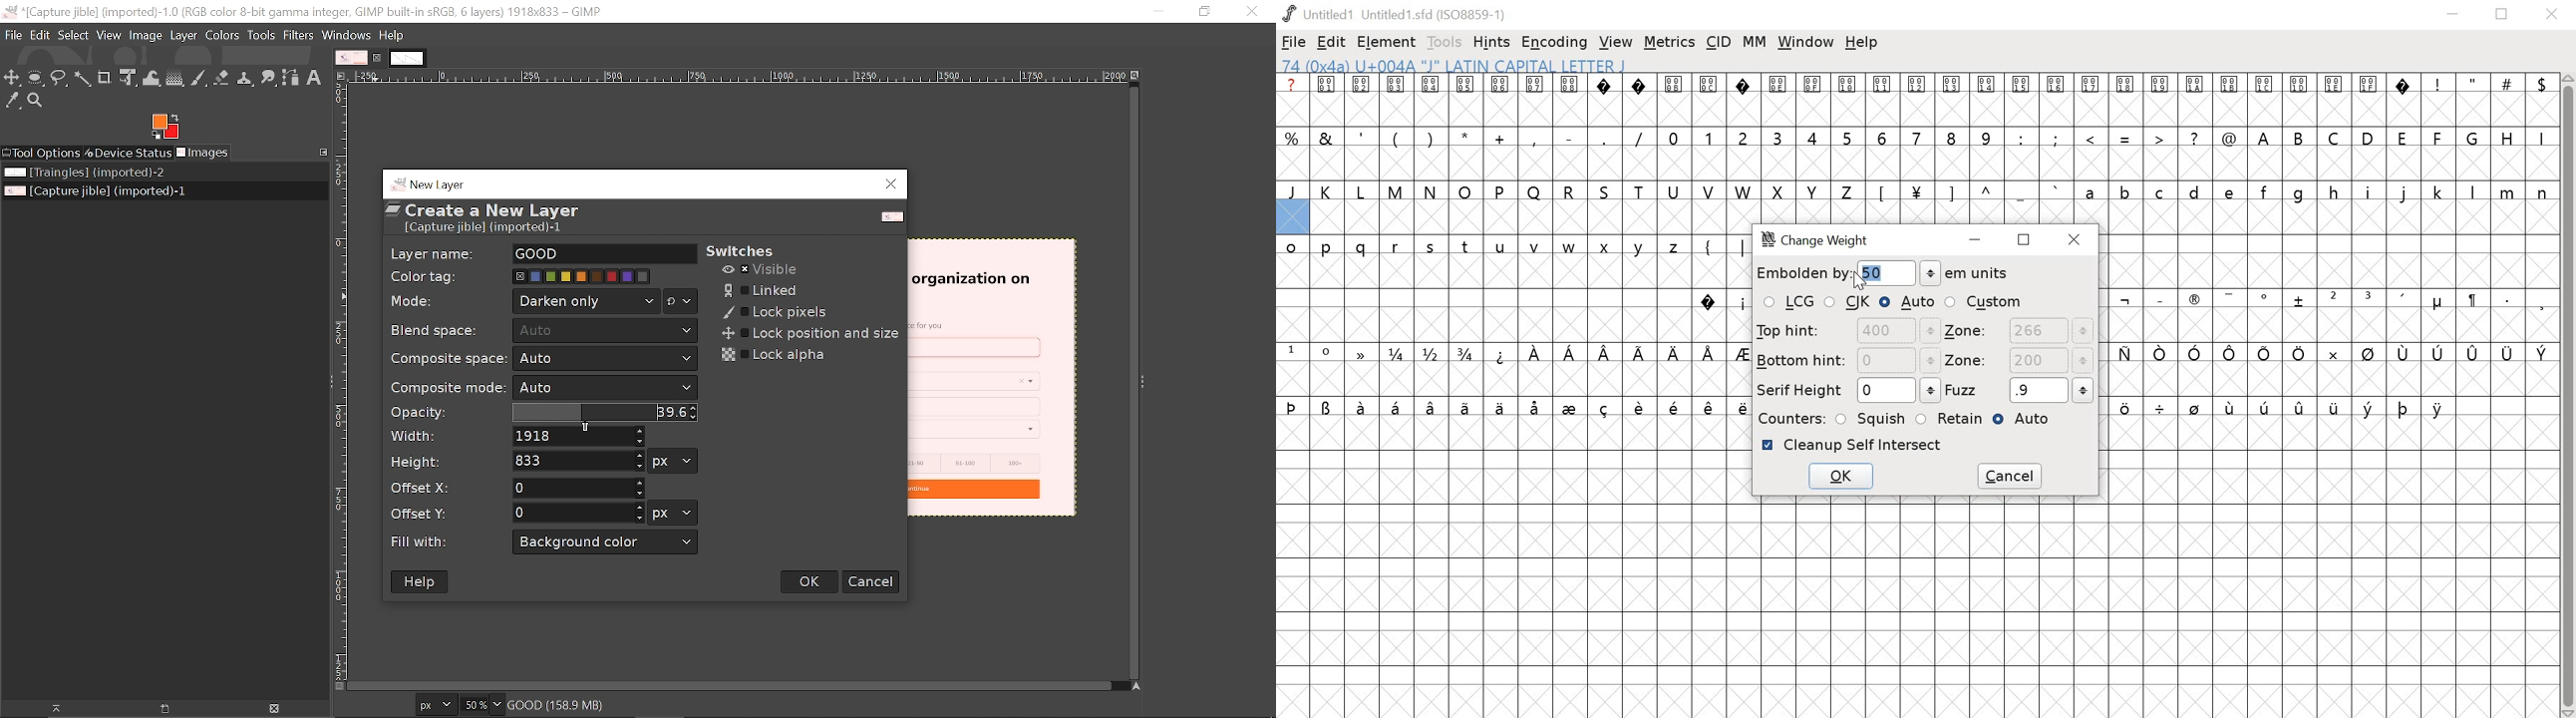  Describe the element at coordinates (1332, 43) in the screenshot. I see `EDIT` at that location.